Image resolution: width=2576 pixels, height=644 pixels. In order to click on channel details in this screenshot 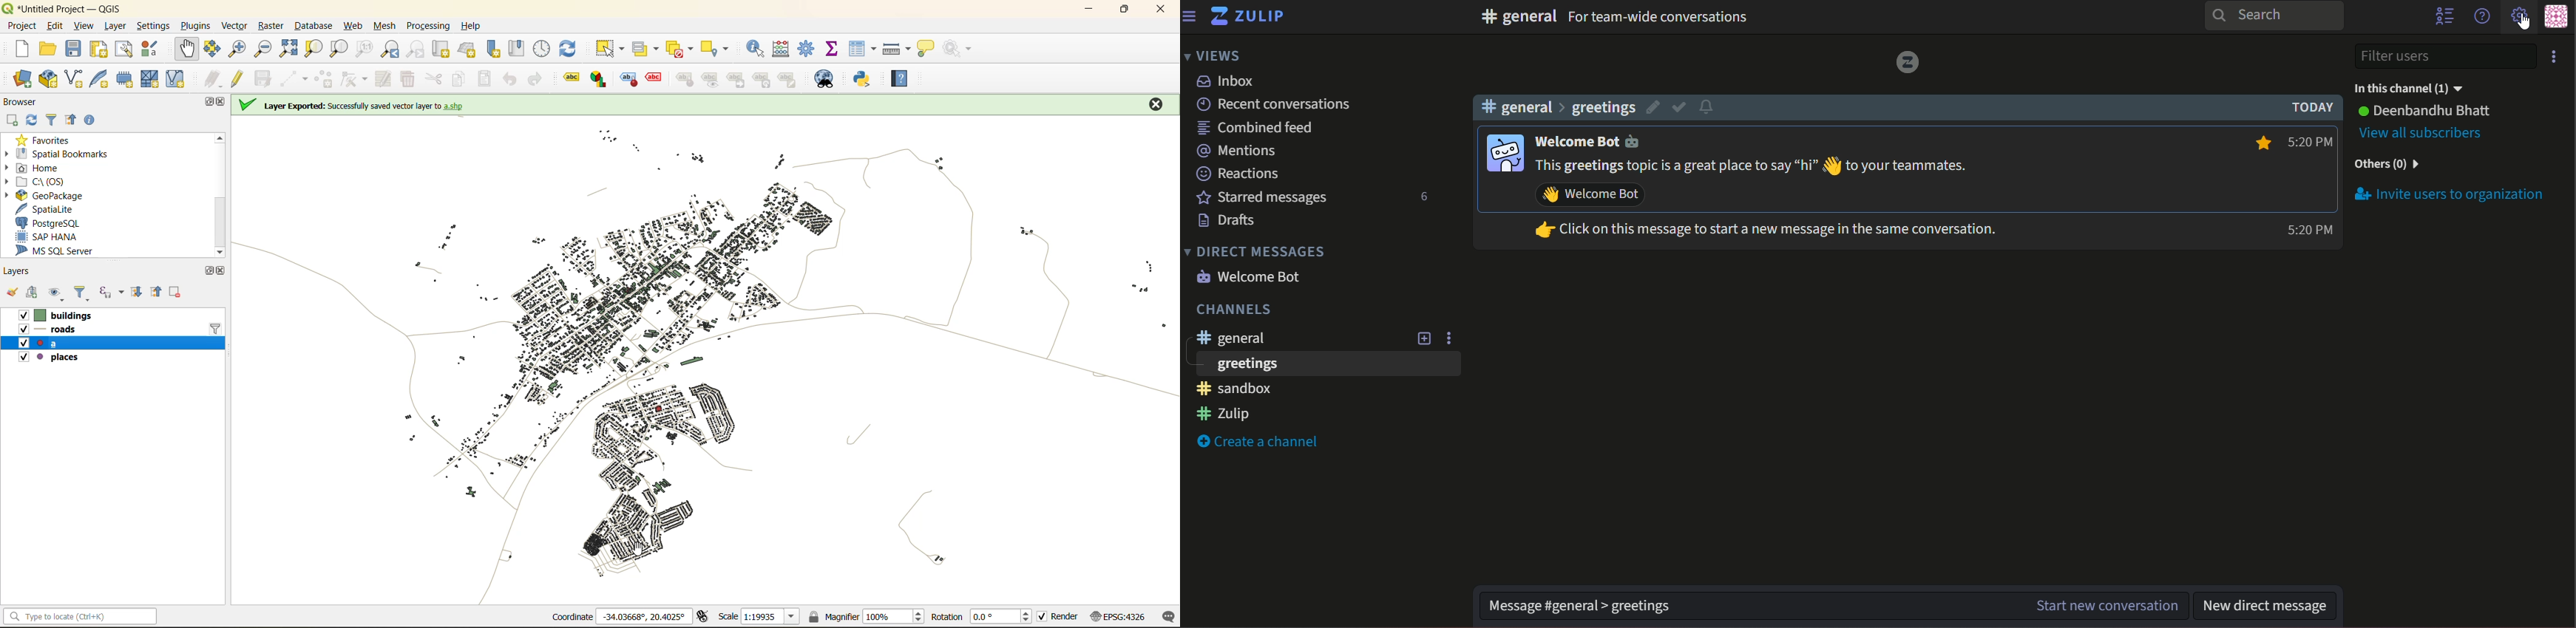, I will do `click(2412, 87)`.